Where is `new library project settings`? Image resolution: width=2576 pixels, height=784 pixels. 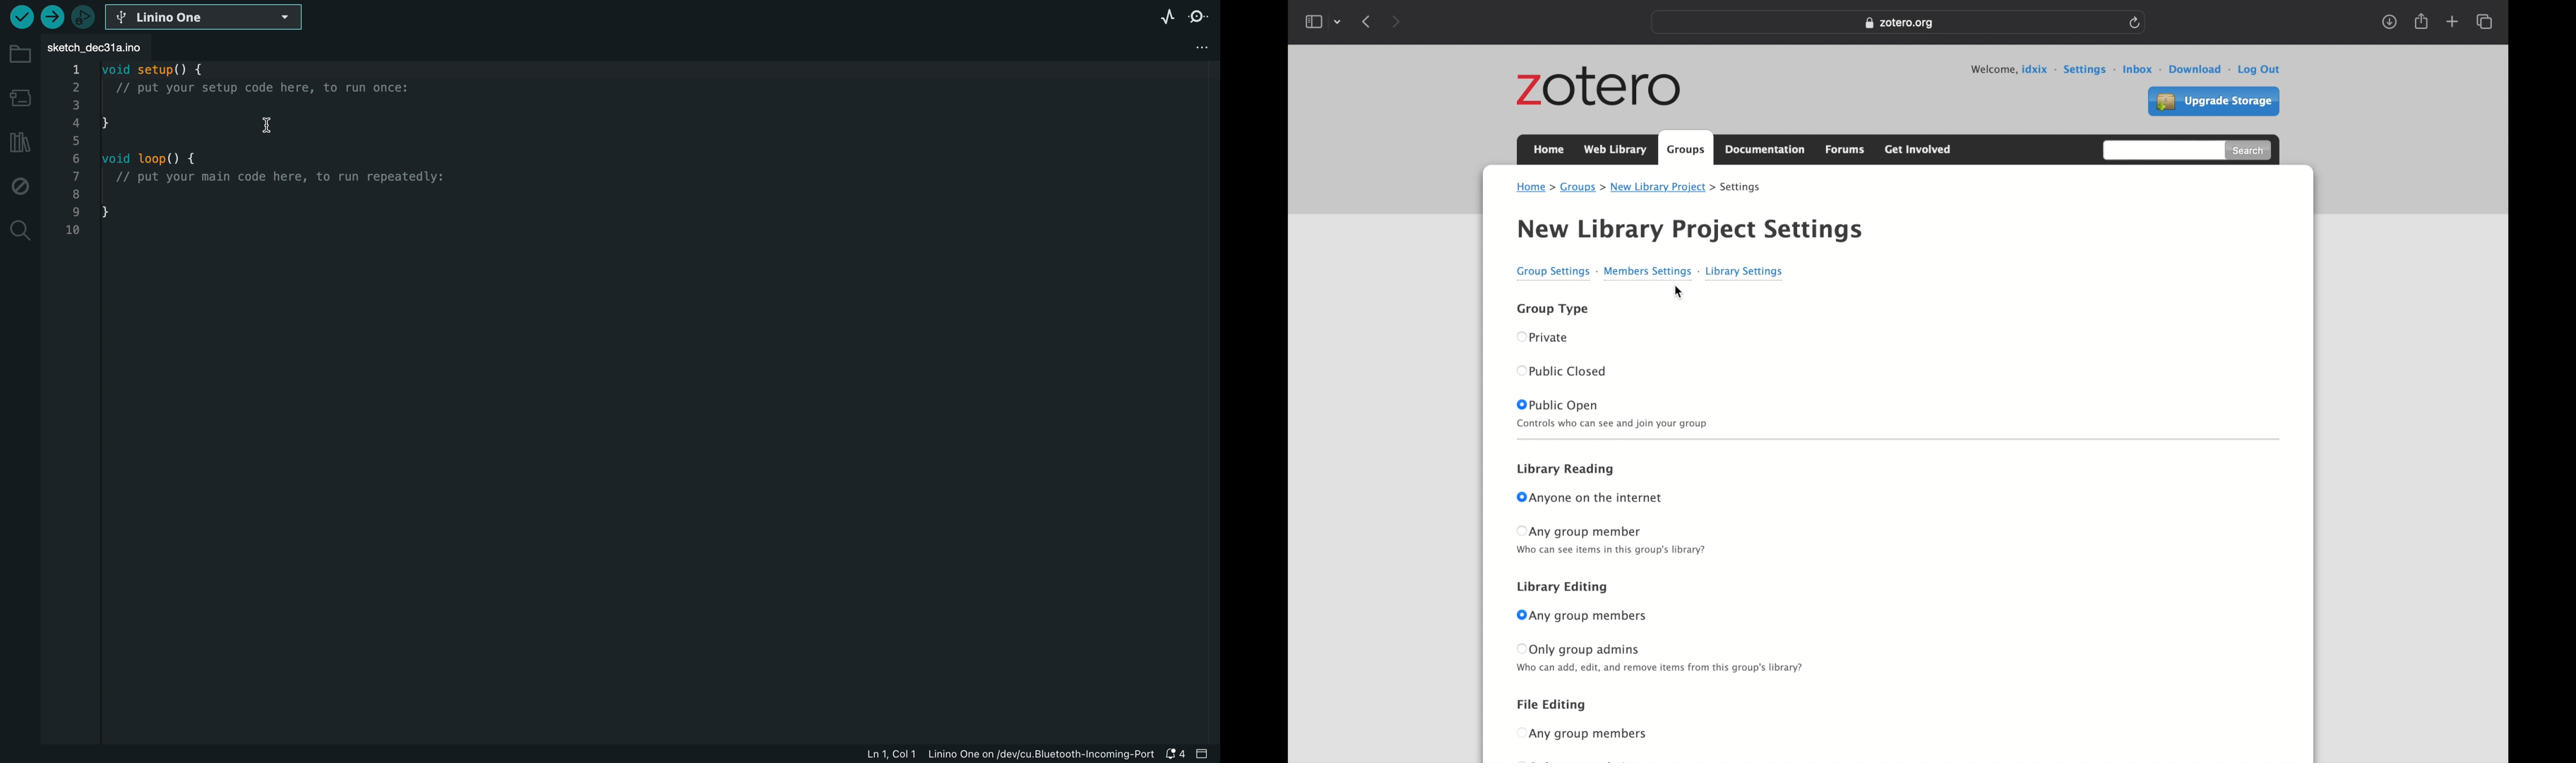 new library project settings is located at coordinates (1688, 230).